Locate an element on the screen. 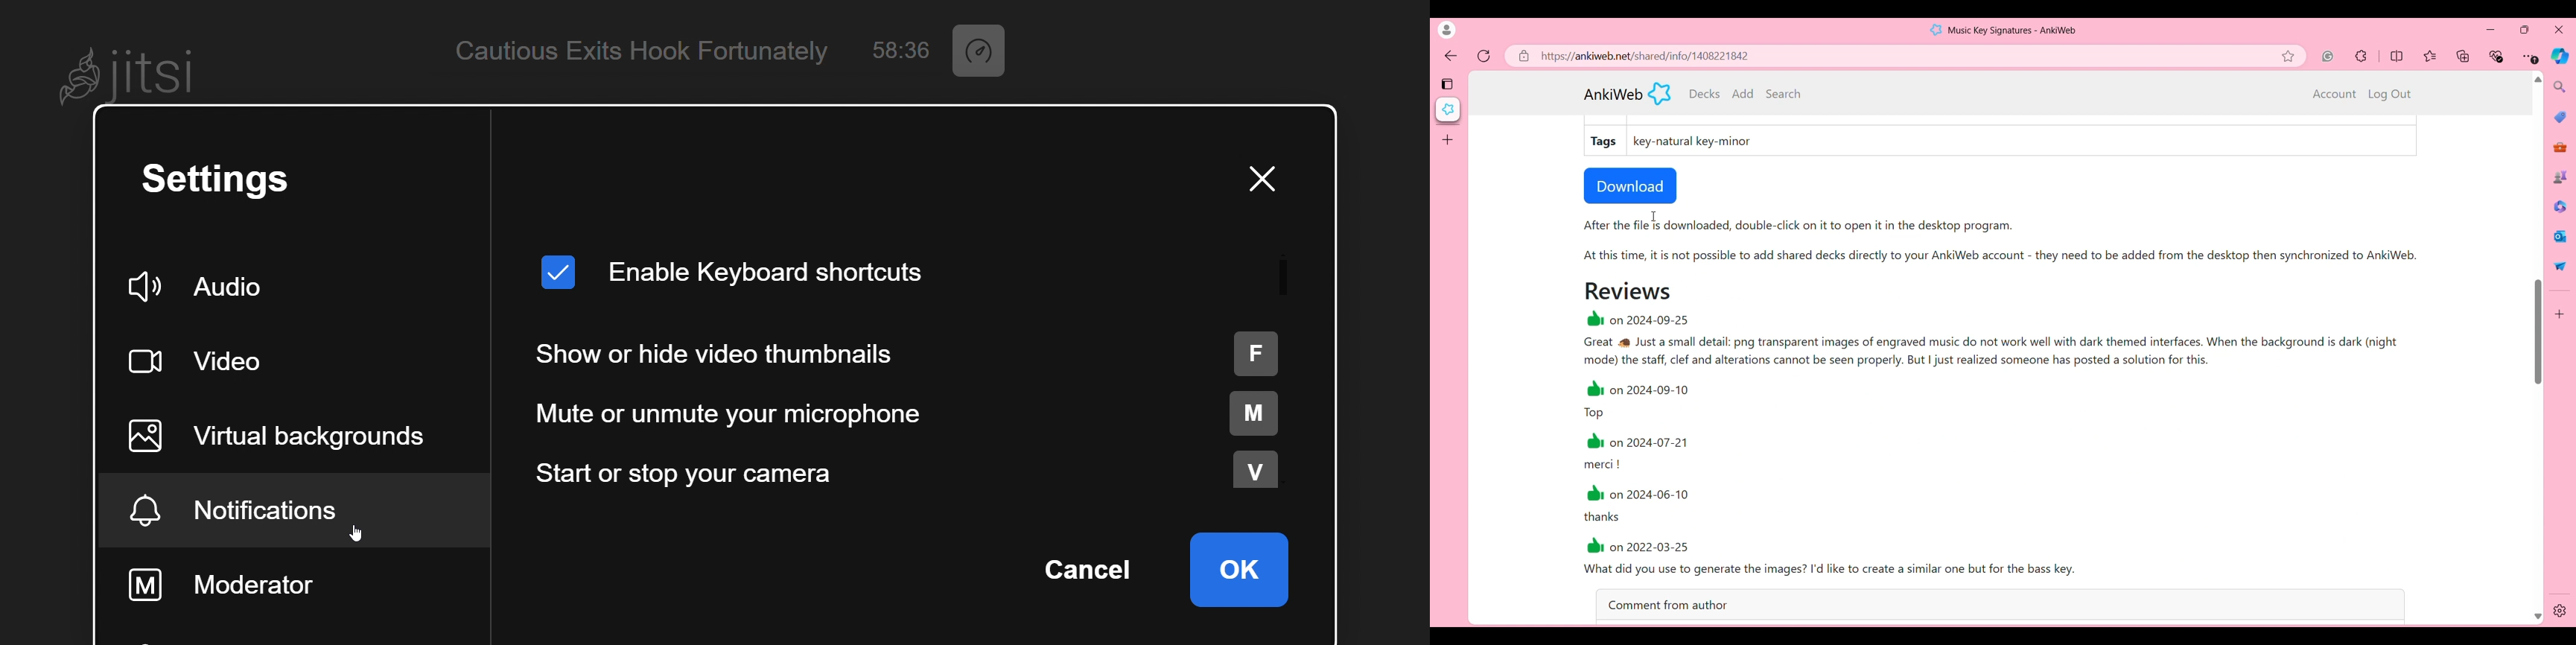  Close browser is located at coordinates (2559, 29).